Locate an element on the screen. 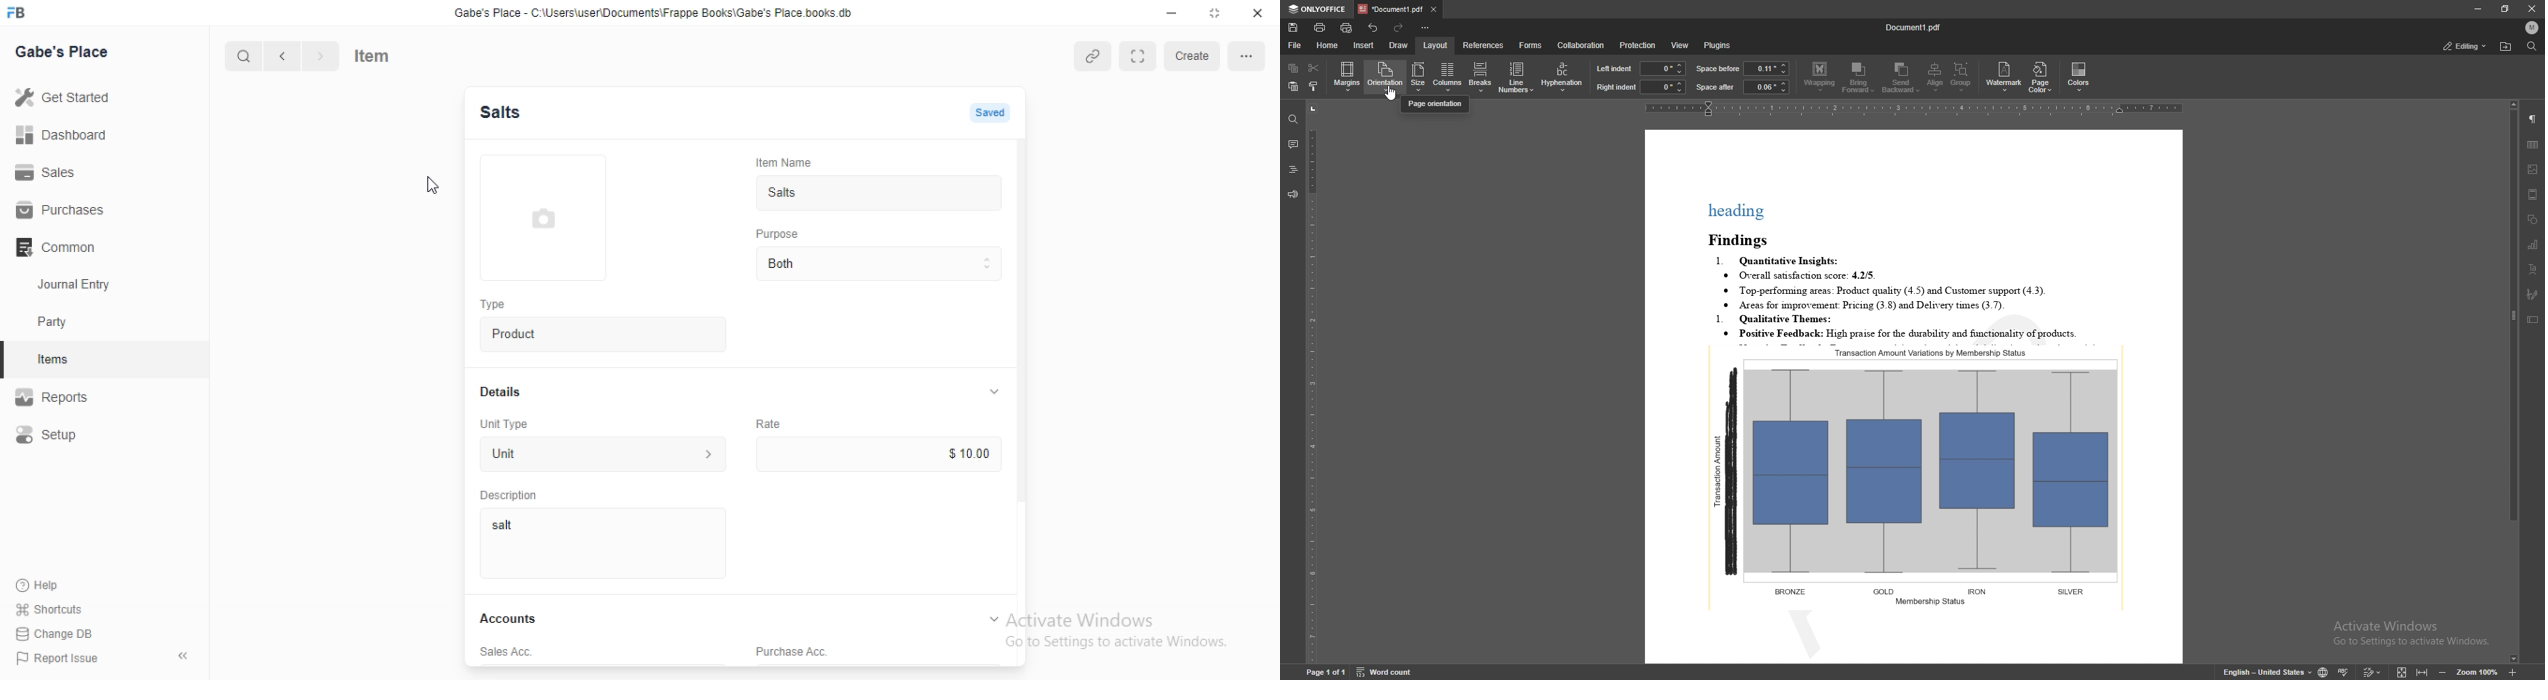 This screenshot has width=2548, height=700. Sales is located at coordinates (52, 171).